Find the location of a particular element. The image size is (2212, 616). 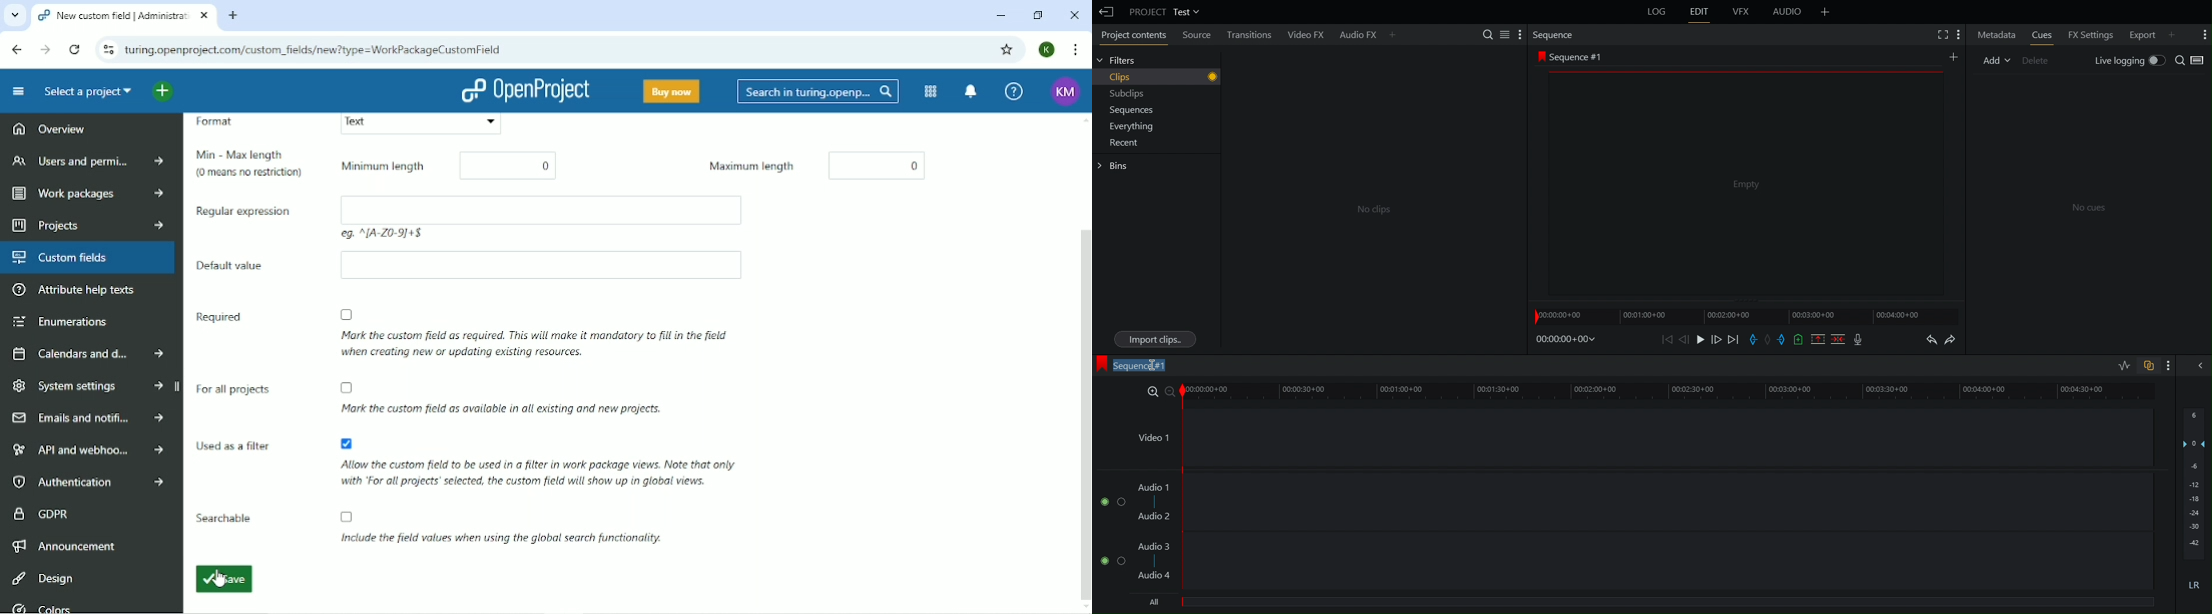

Restore down is located at coordinates (1038, 15).